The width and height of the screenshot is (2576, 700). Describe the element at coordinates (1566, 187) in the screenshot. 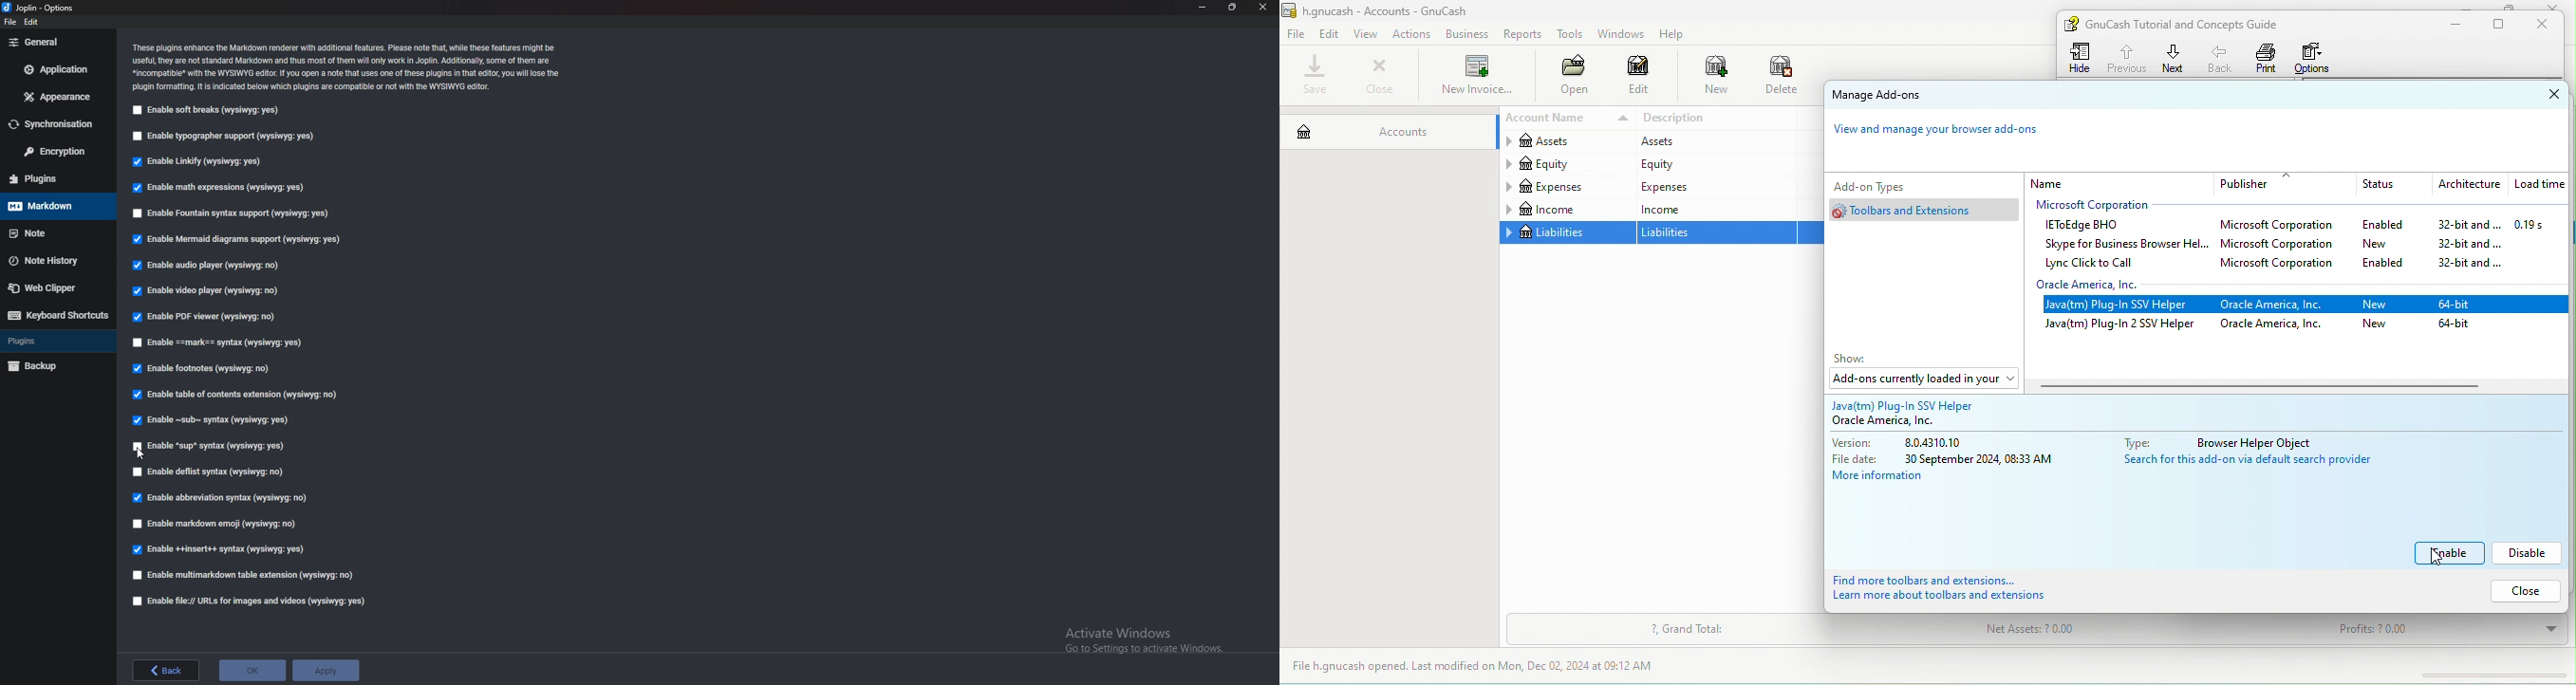

I see `expenses` at that location.